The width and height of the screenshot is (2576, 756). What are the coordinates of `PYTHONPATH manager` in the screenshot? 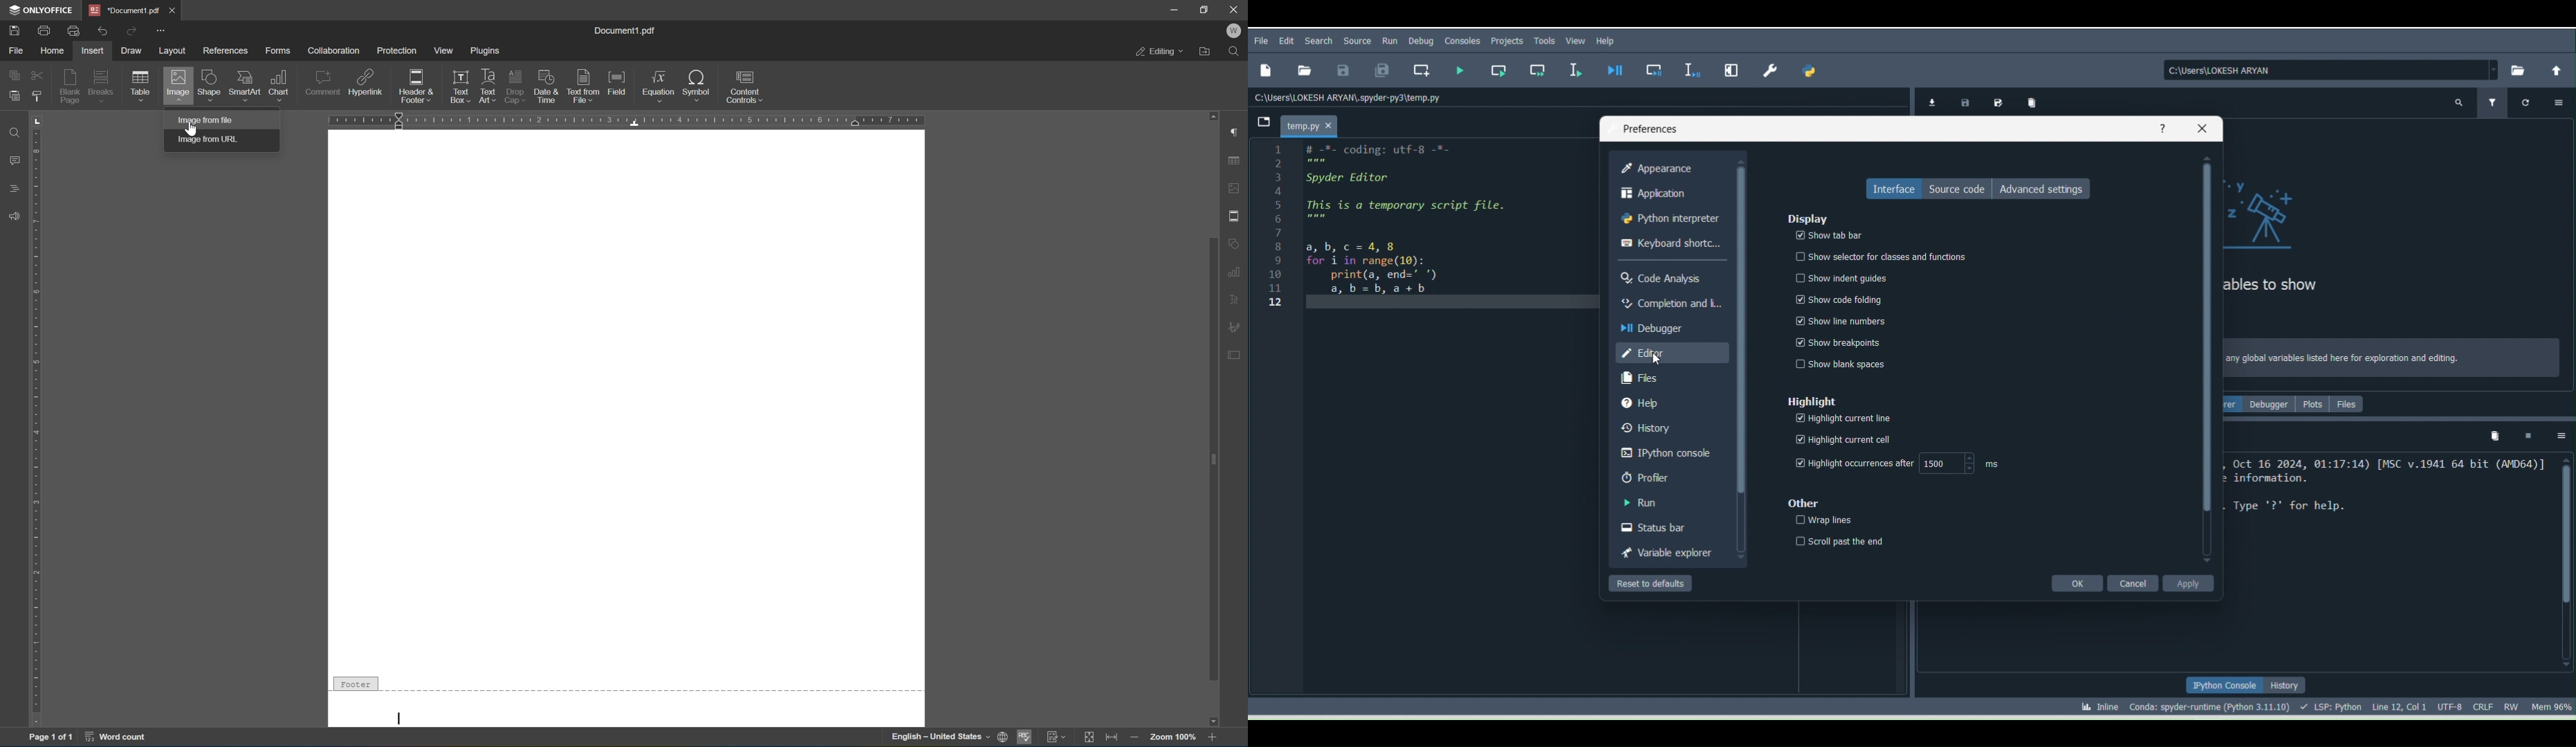 It's located at (1812, 74).